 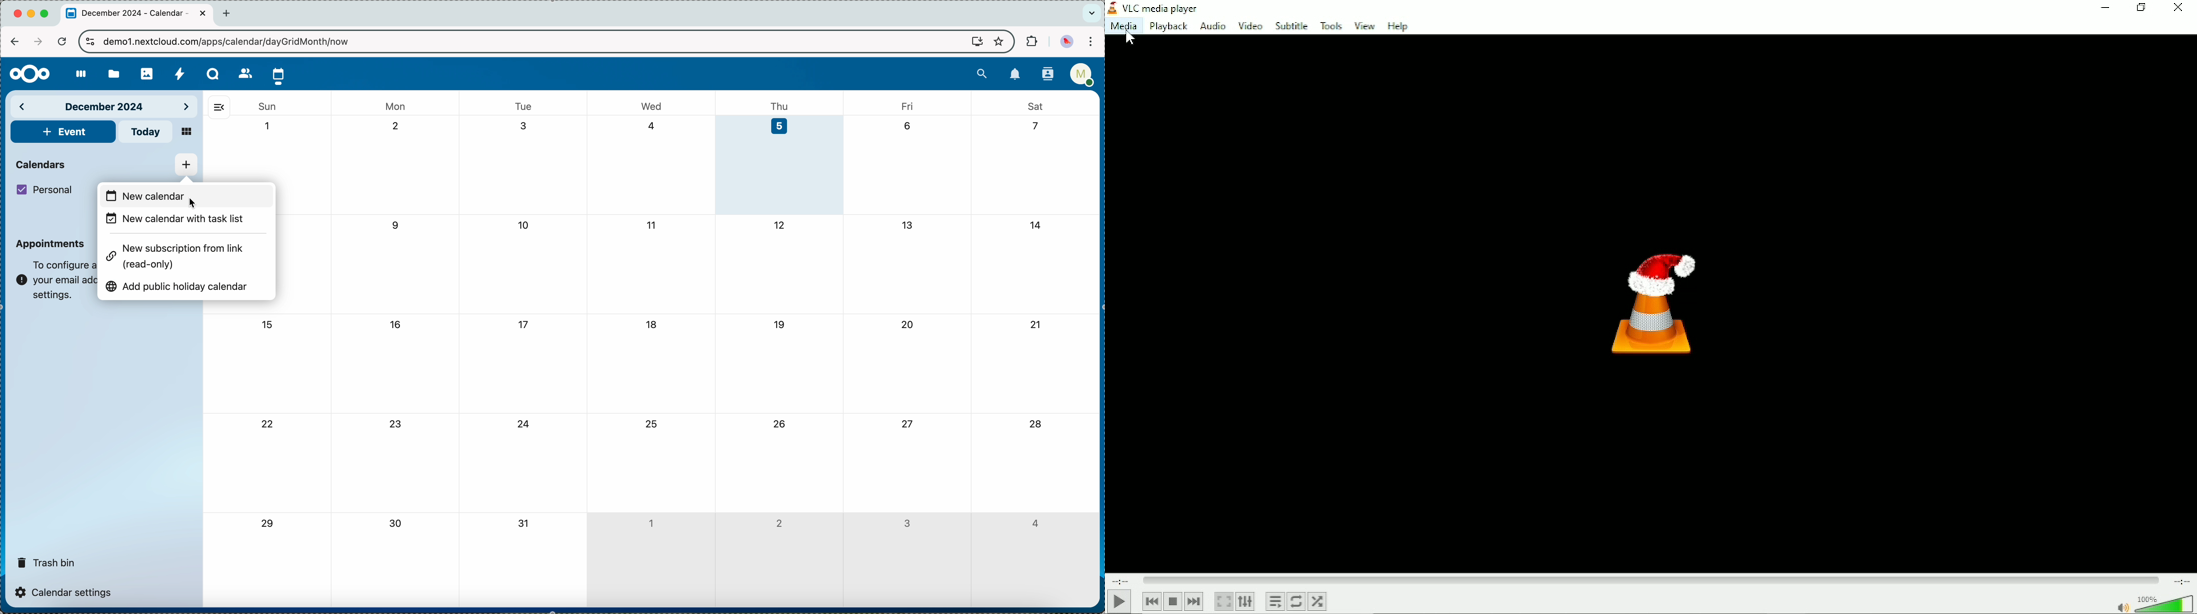 What do you see at coordinates (397, 225) in the screenshot?
I see `9` at bounding box center [397, 225].